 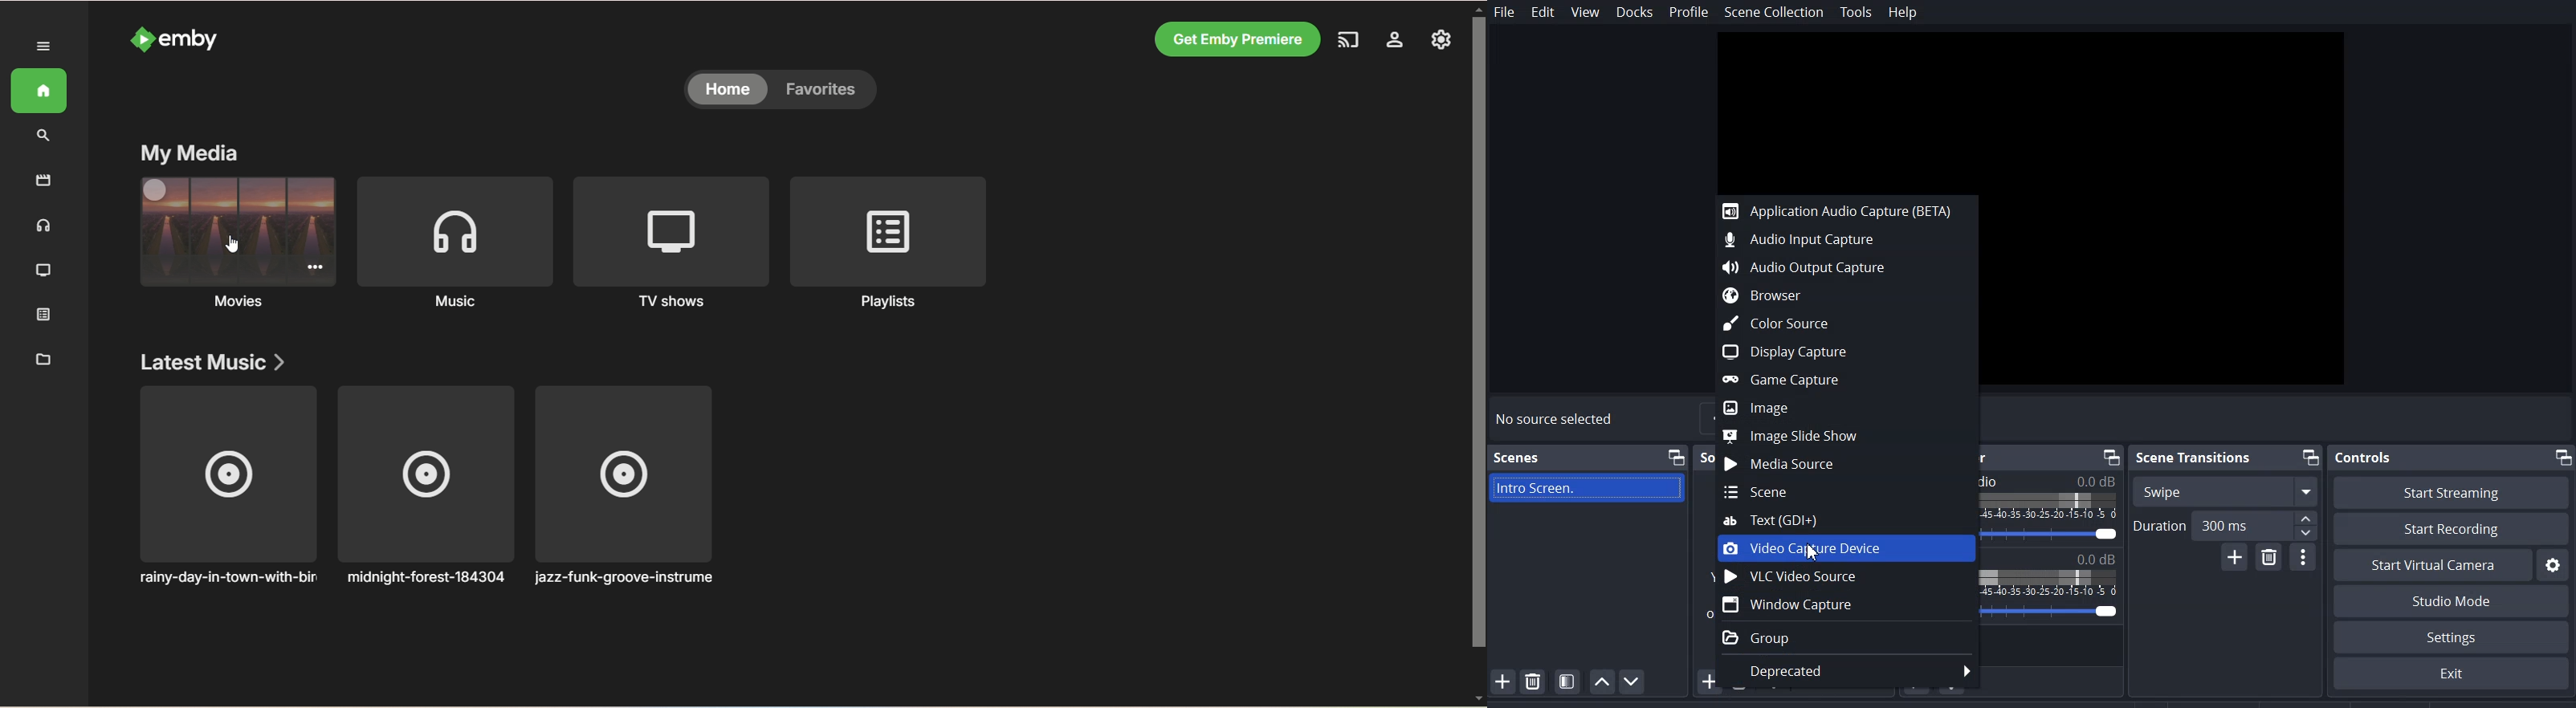 I want to click on Maximize, so click(x=2311, y=458).